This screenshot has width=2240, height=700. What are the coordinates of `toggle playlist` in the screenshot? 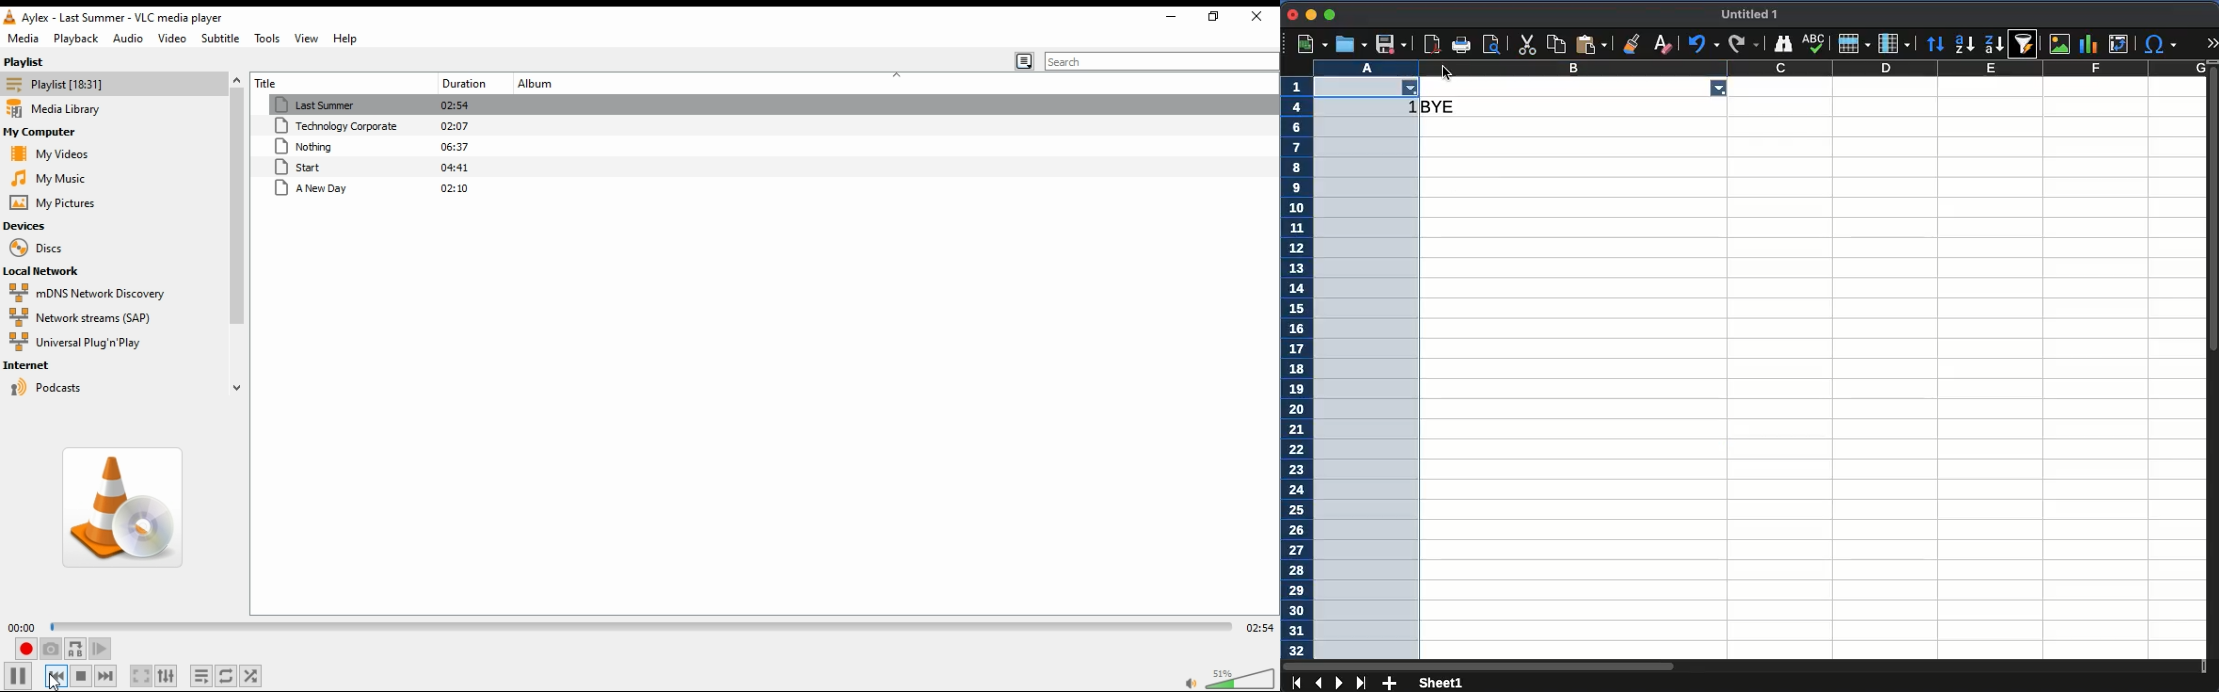 It's located at (202, 676).